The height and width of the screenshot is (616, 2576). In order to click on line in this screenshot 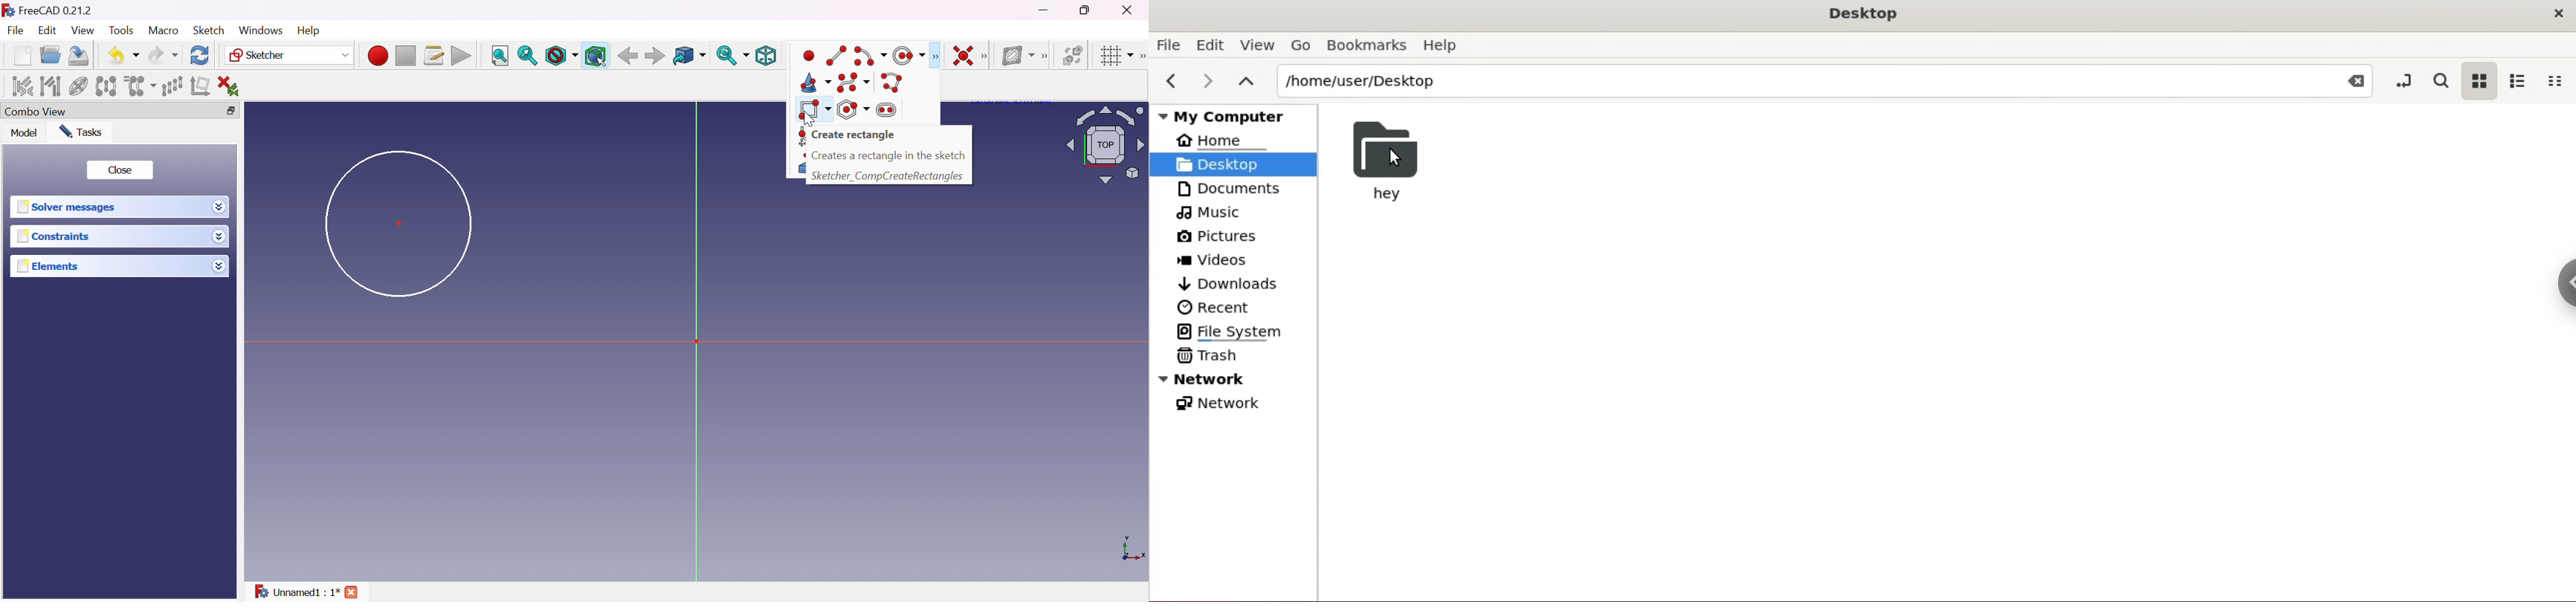, I will do `click(838, 56)`.